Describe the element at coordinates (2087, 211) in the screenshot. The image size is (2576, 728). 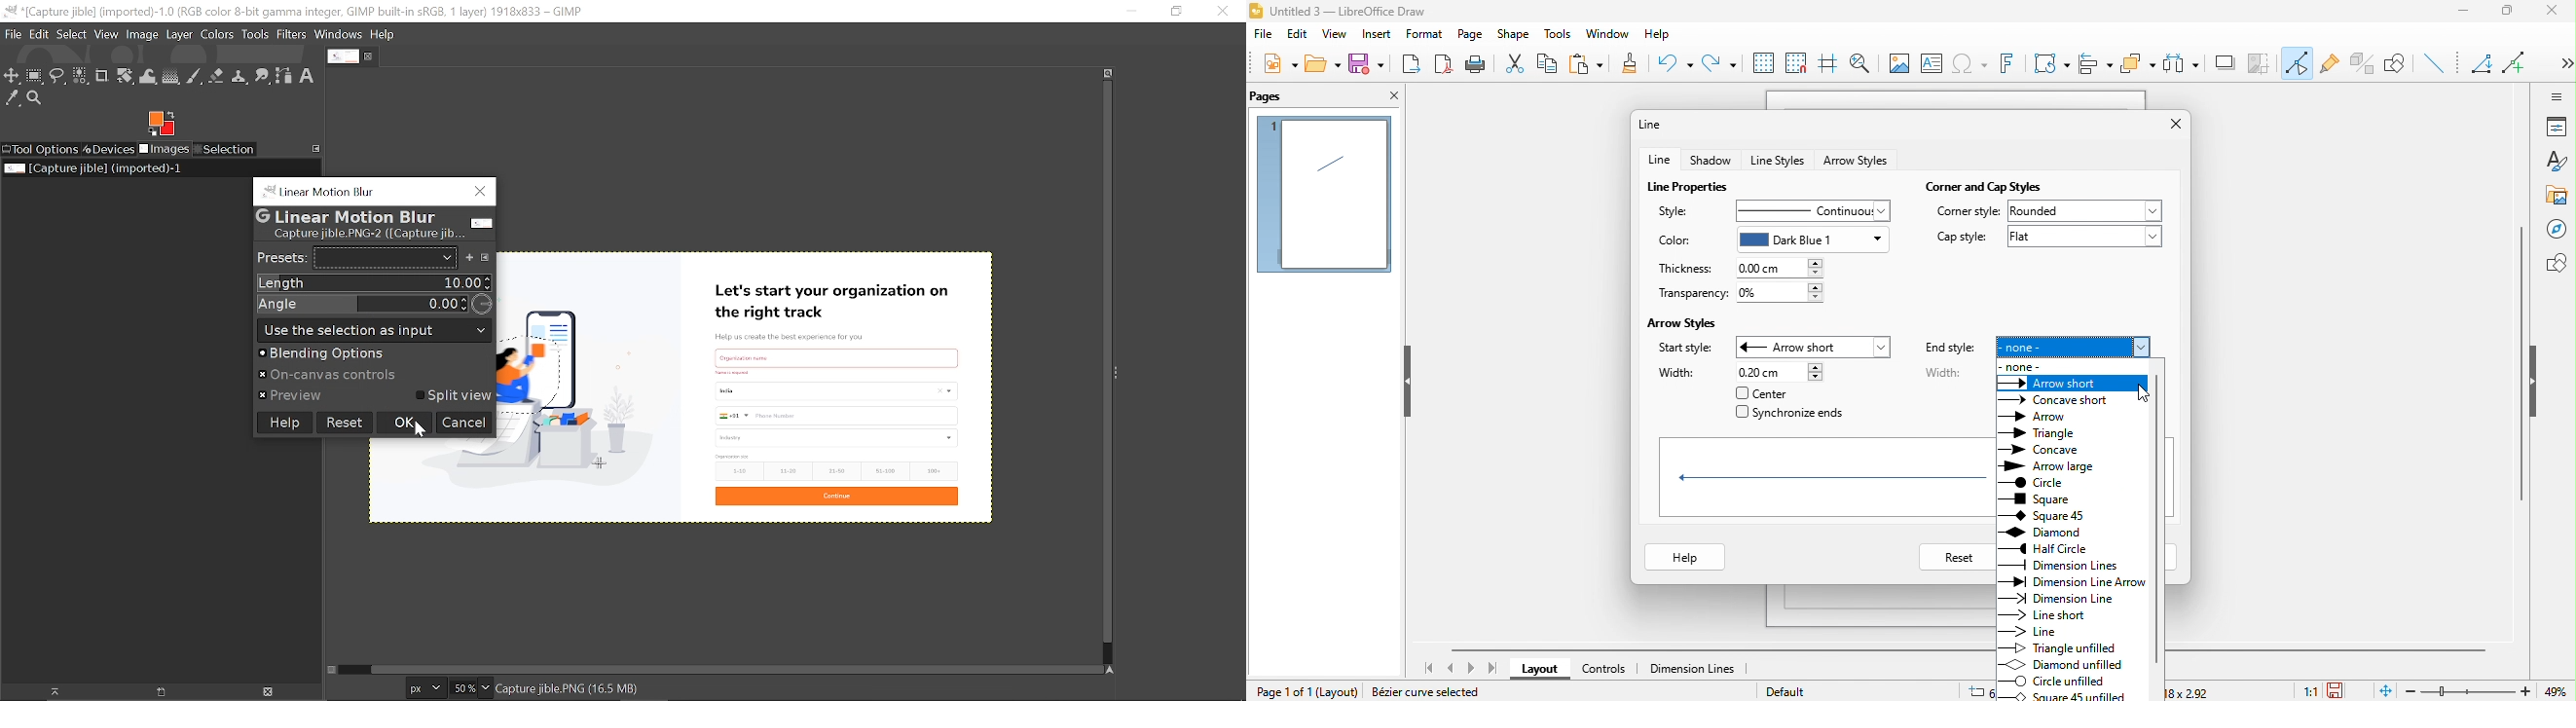
I see `rounded` at that location.